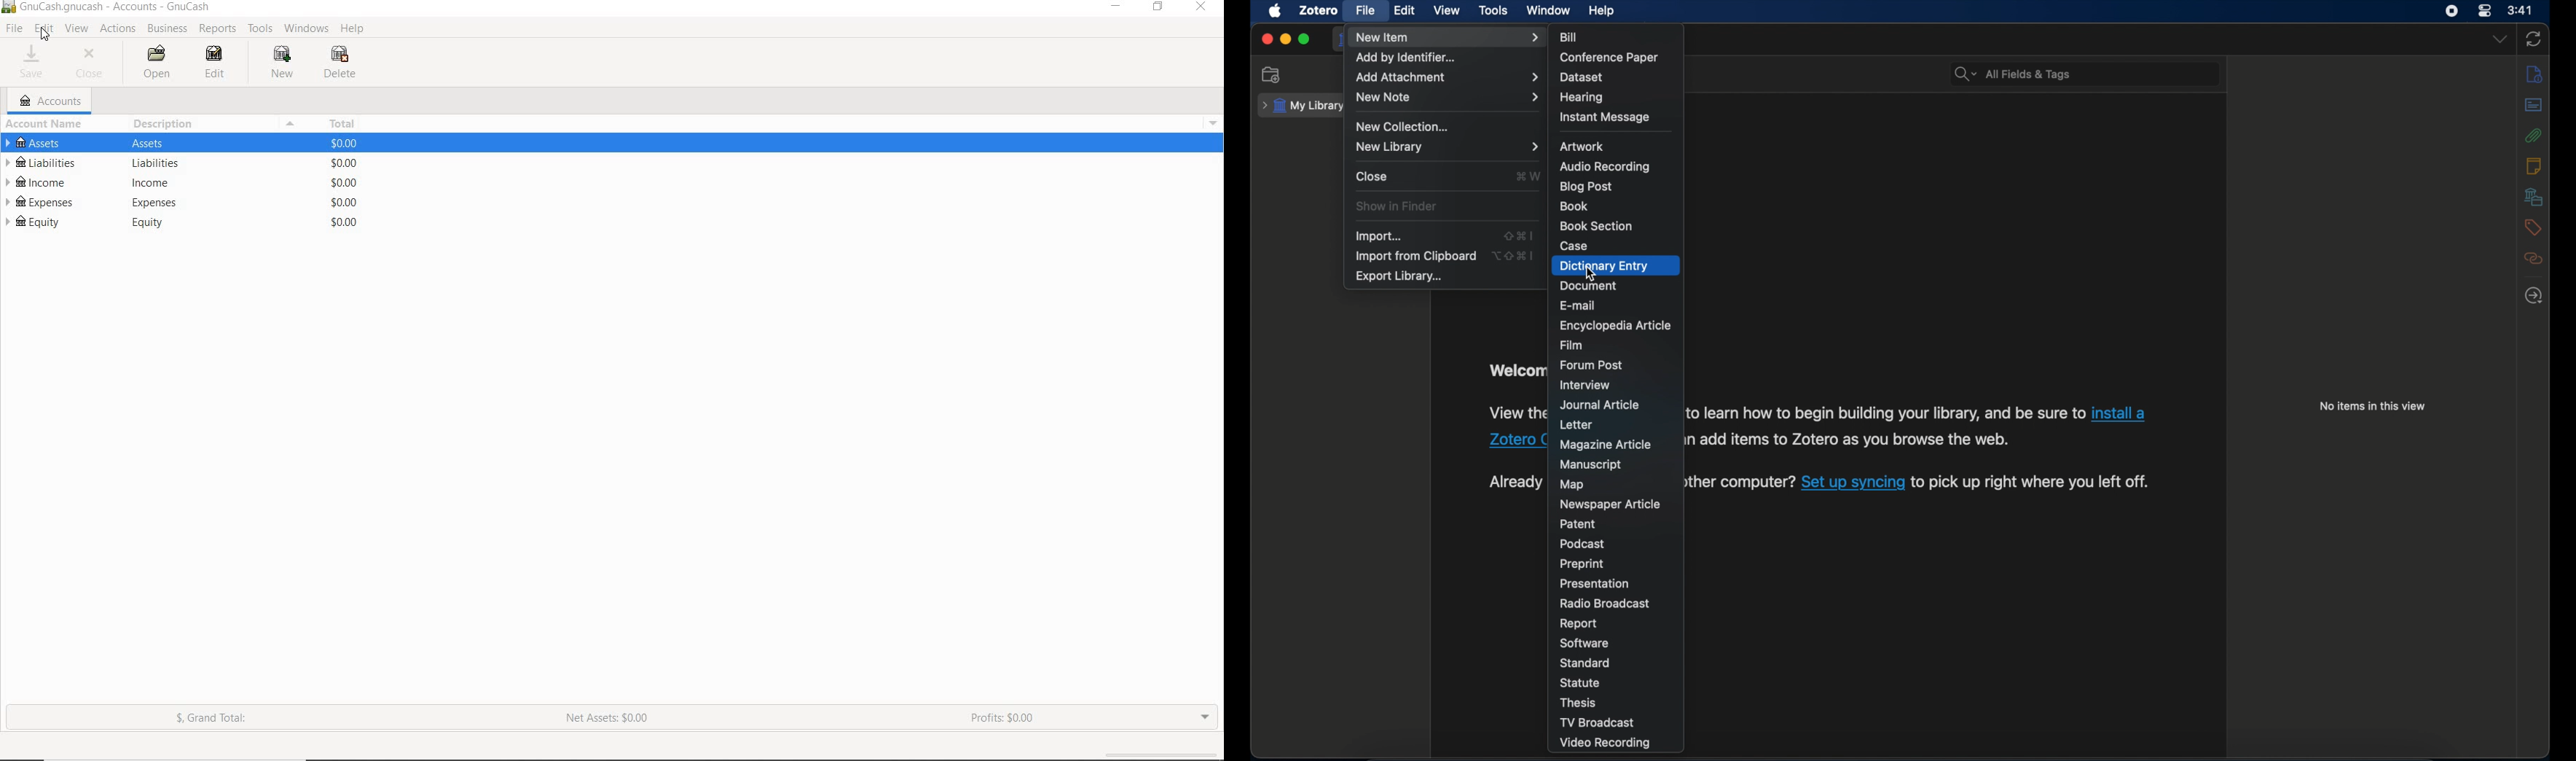  I want to click on thesis, so click(1580, 703).